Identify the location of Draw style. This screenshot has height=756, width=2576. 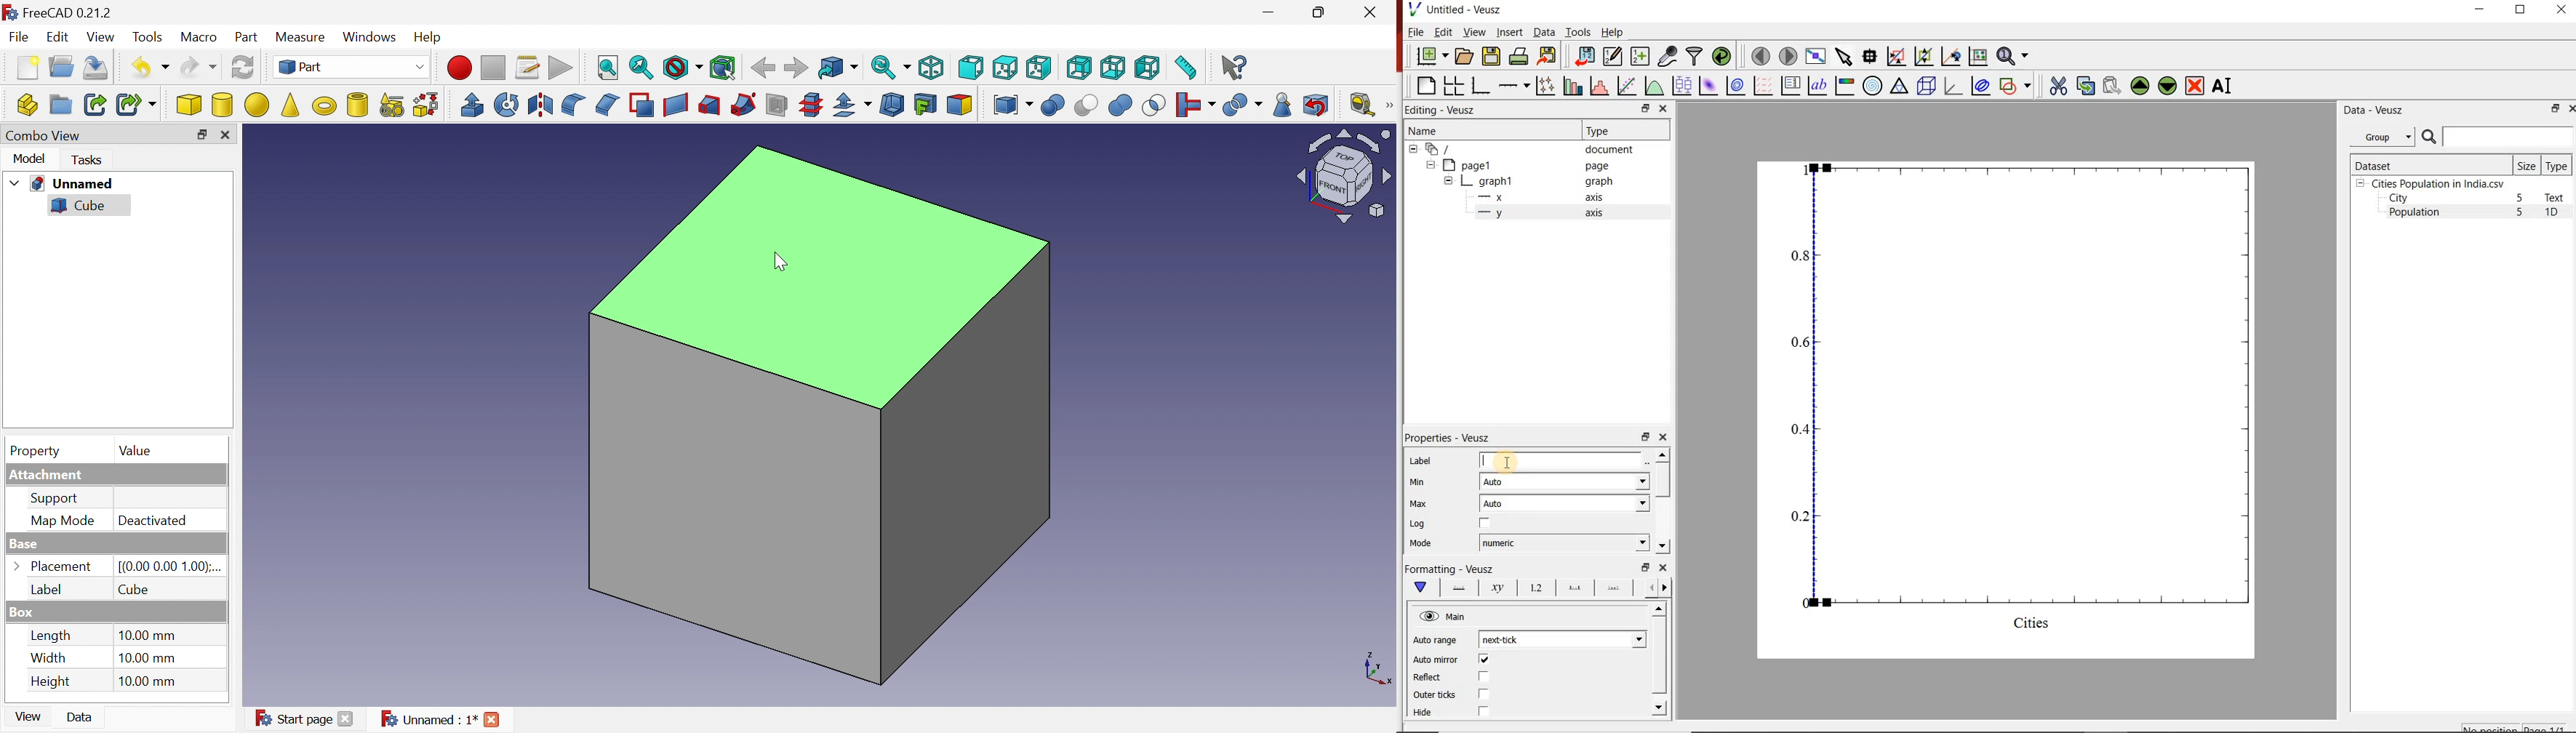
(684, 66).